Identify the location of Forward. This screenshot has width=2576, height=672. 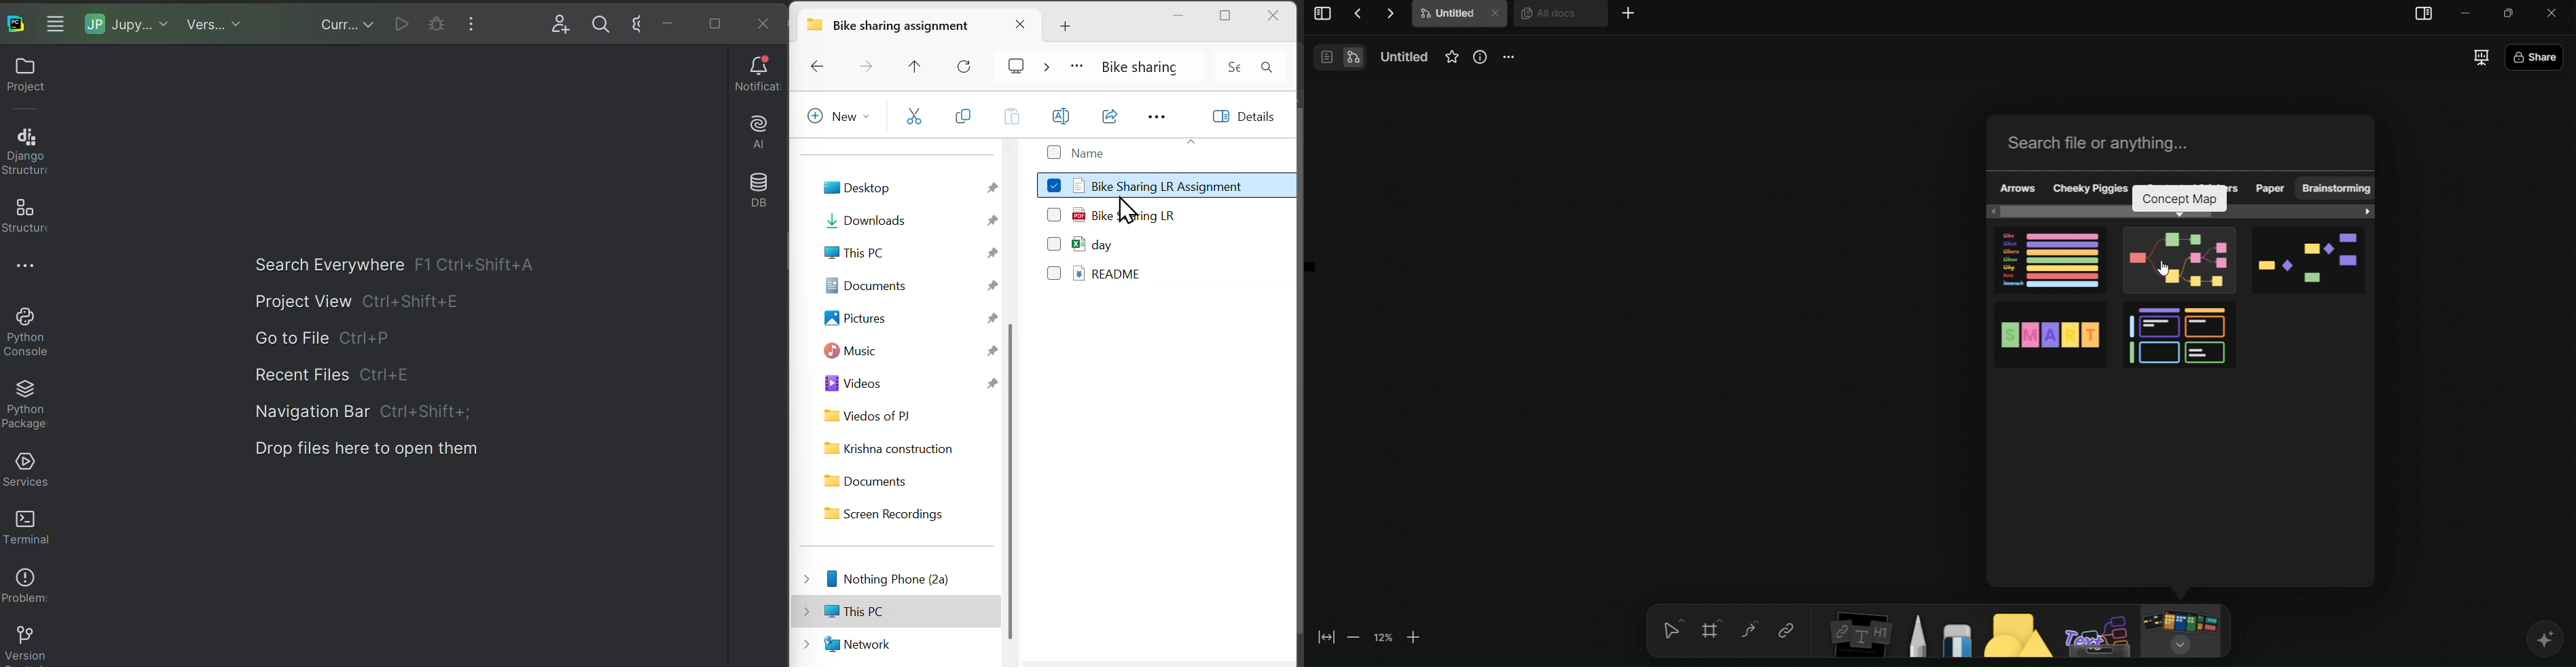
(869, 66).